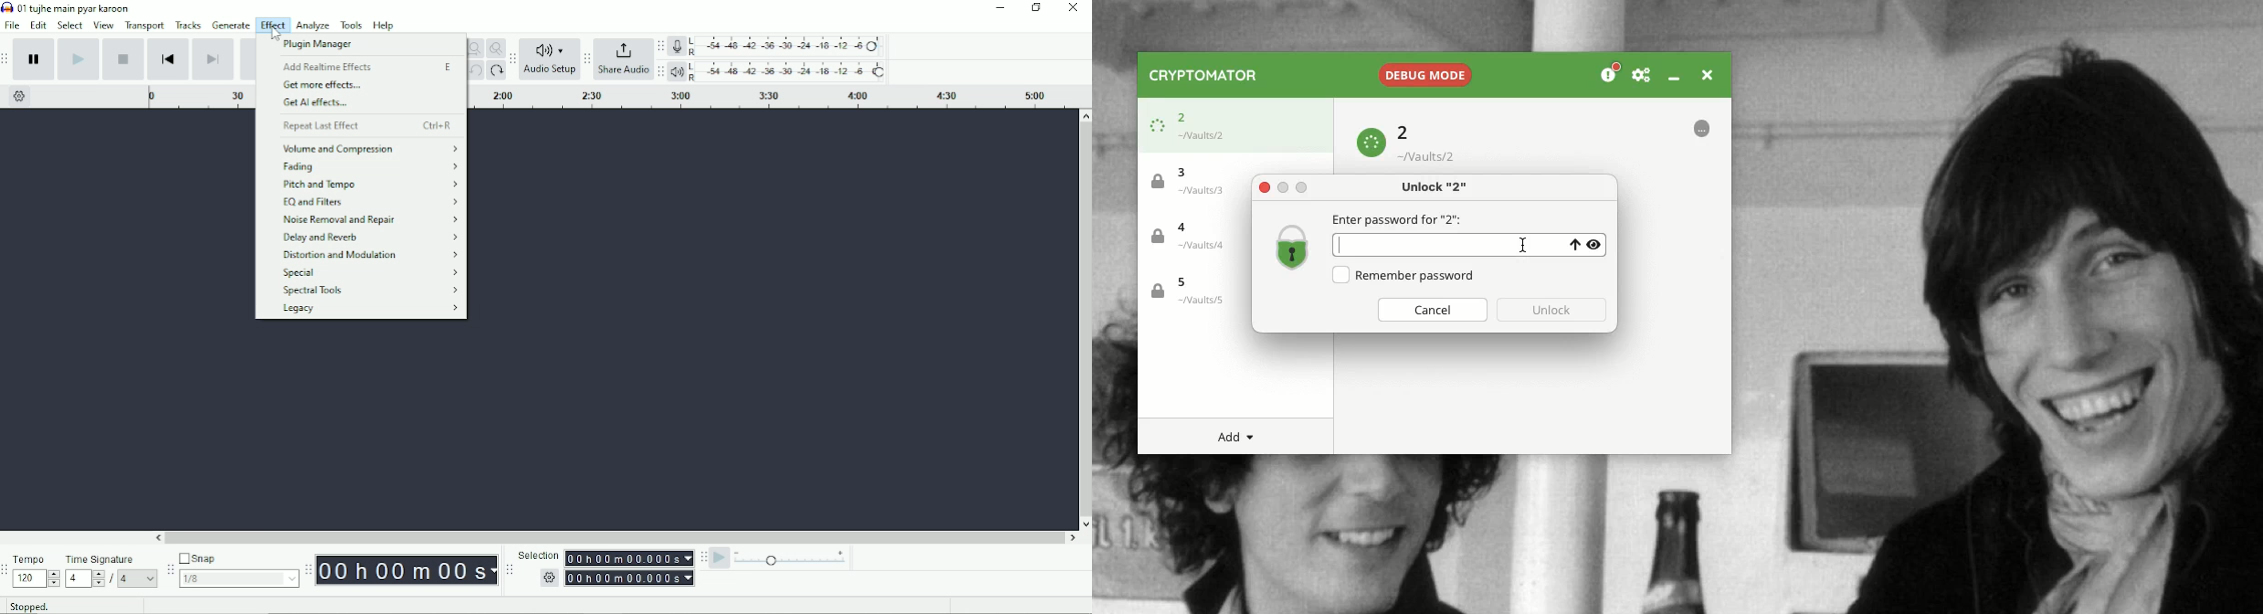 The image size is (2268, 616). I want to click on Preferences, so click(1641, 76).